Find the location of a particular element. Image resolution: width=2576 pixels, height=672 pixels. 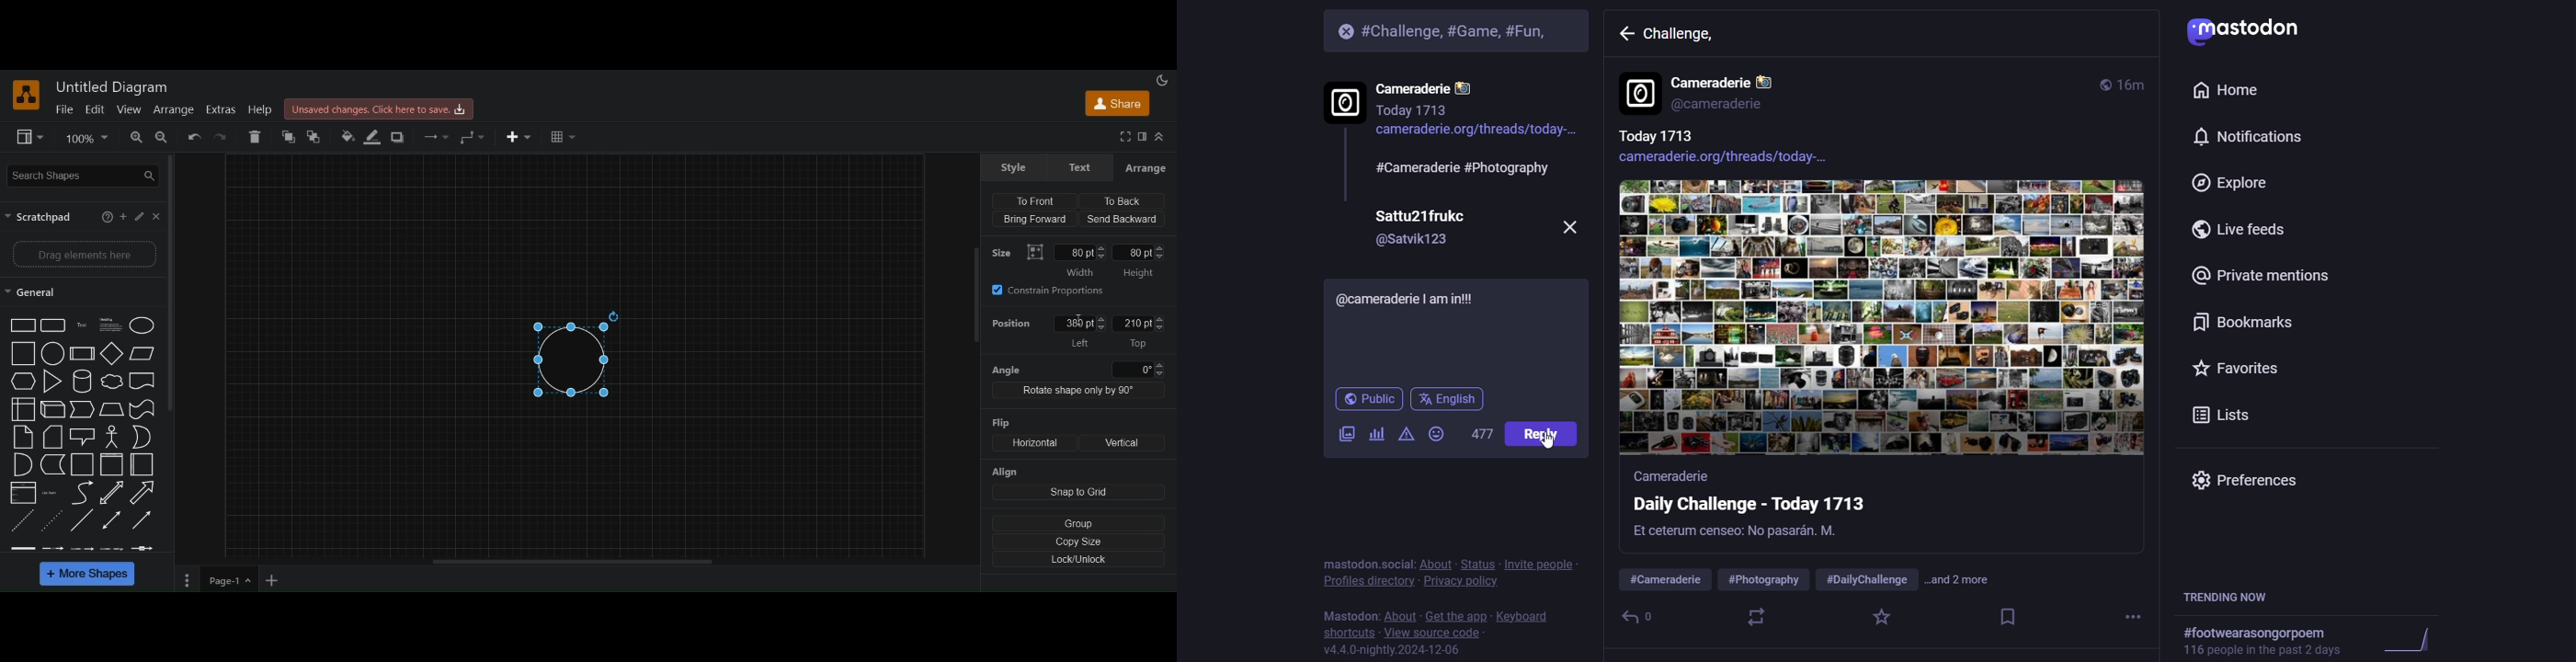

page-1 is located at coordinates (231, 580).